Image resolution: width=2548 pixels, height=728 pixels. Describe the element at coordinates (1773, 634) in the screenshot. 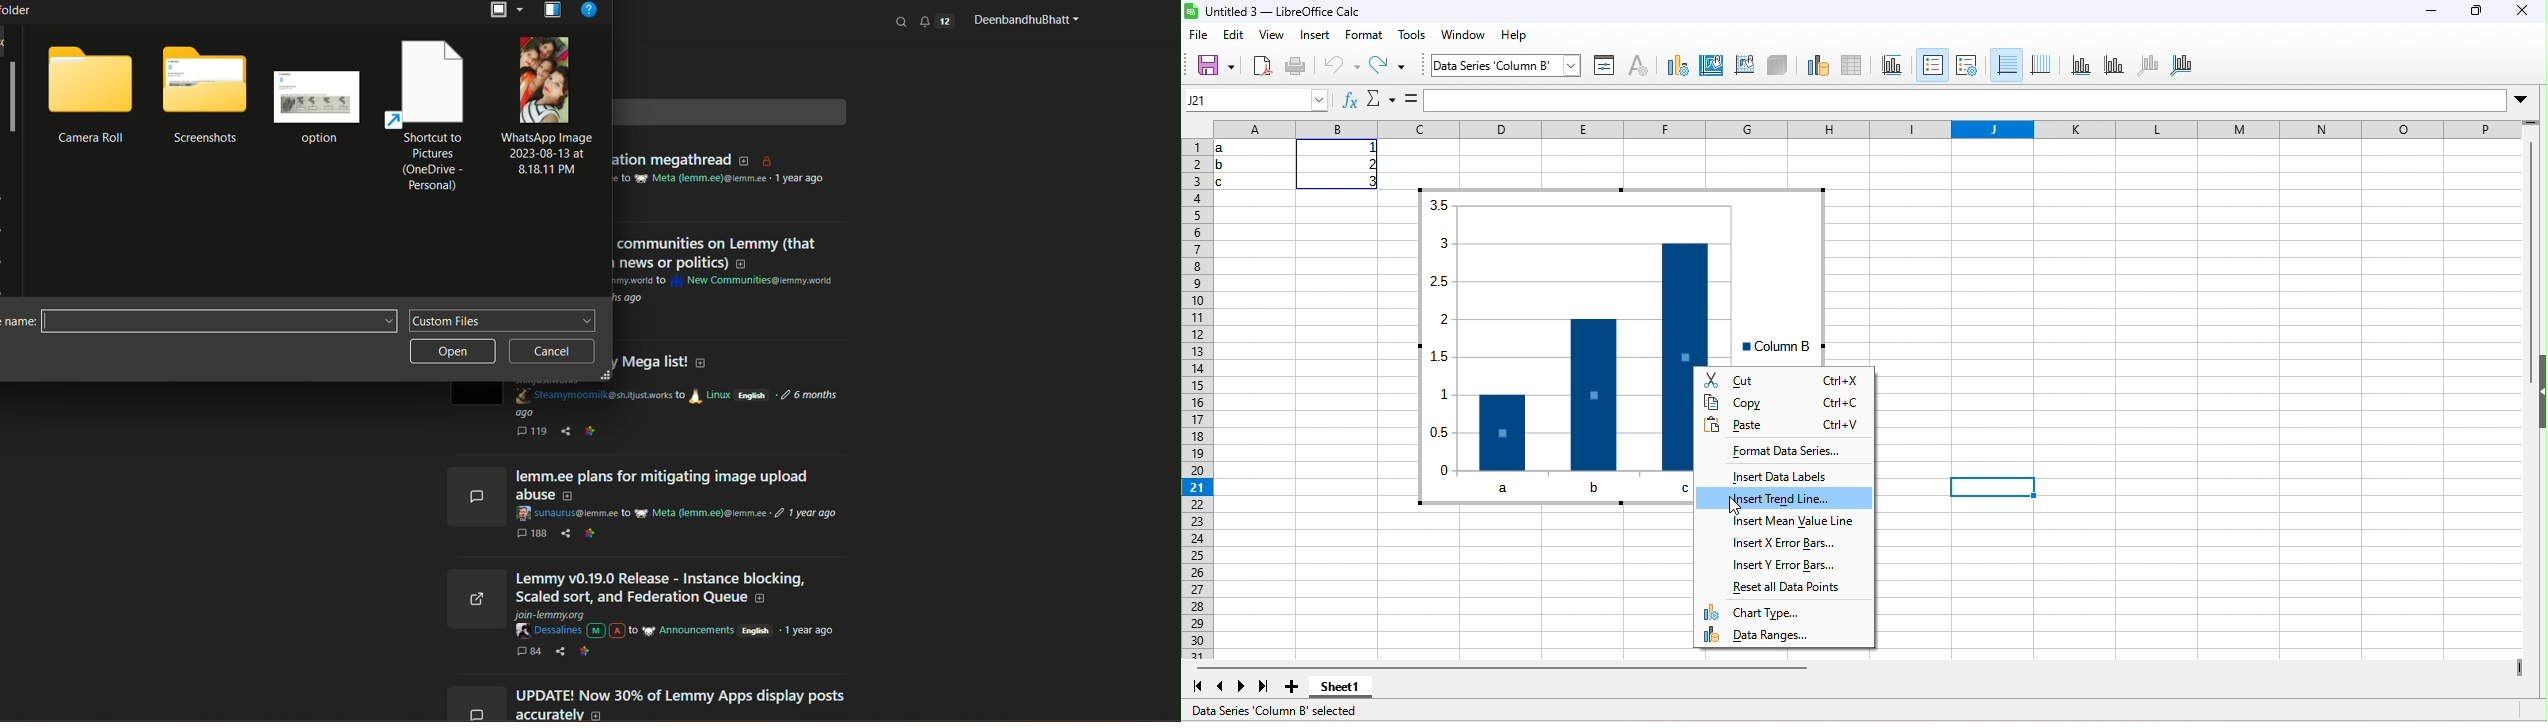

I see `data ranges` at that location.